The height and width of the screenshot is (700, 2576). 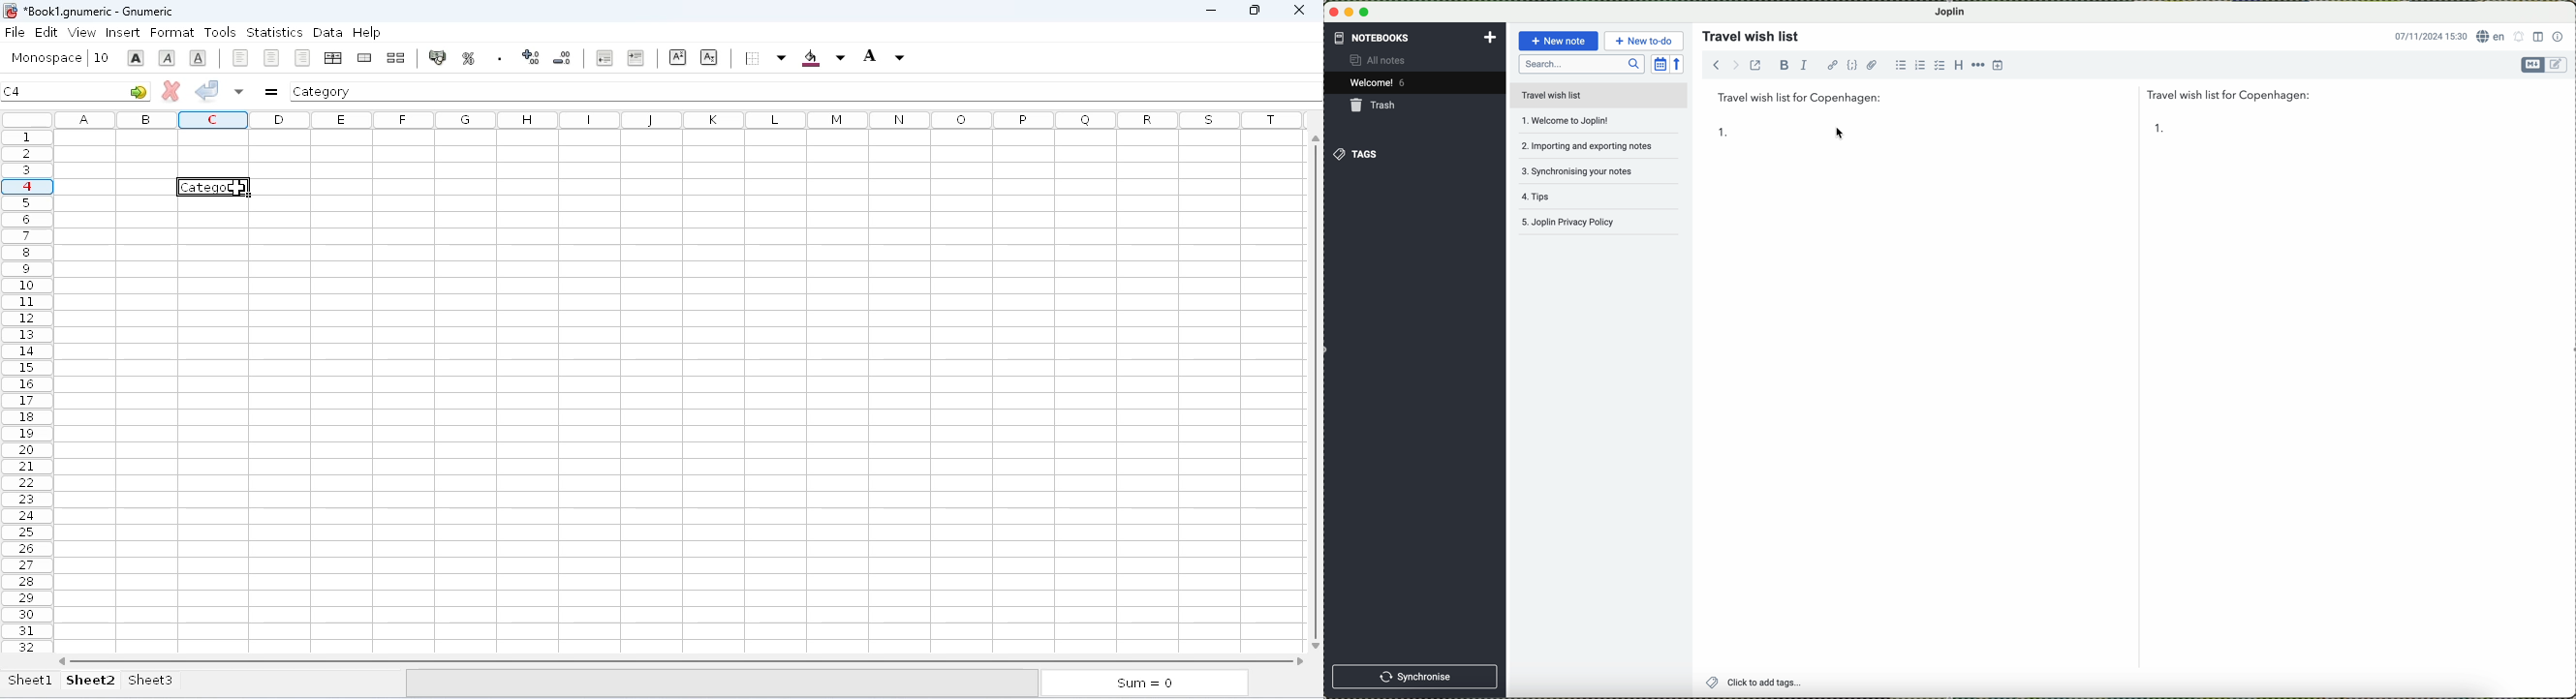 I want to click on code, so click(x=1853, y=65).